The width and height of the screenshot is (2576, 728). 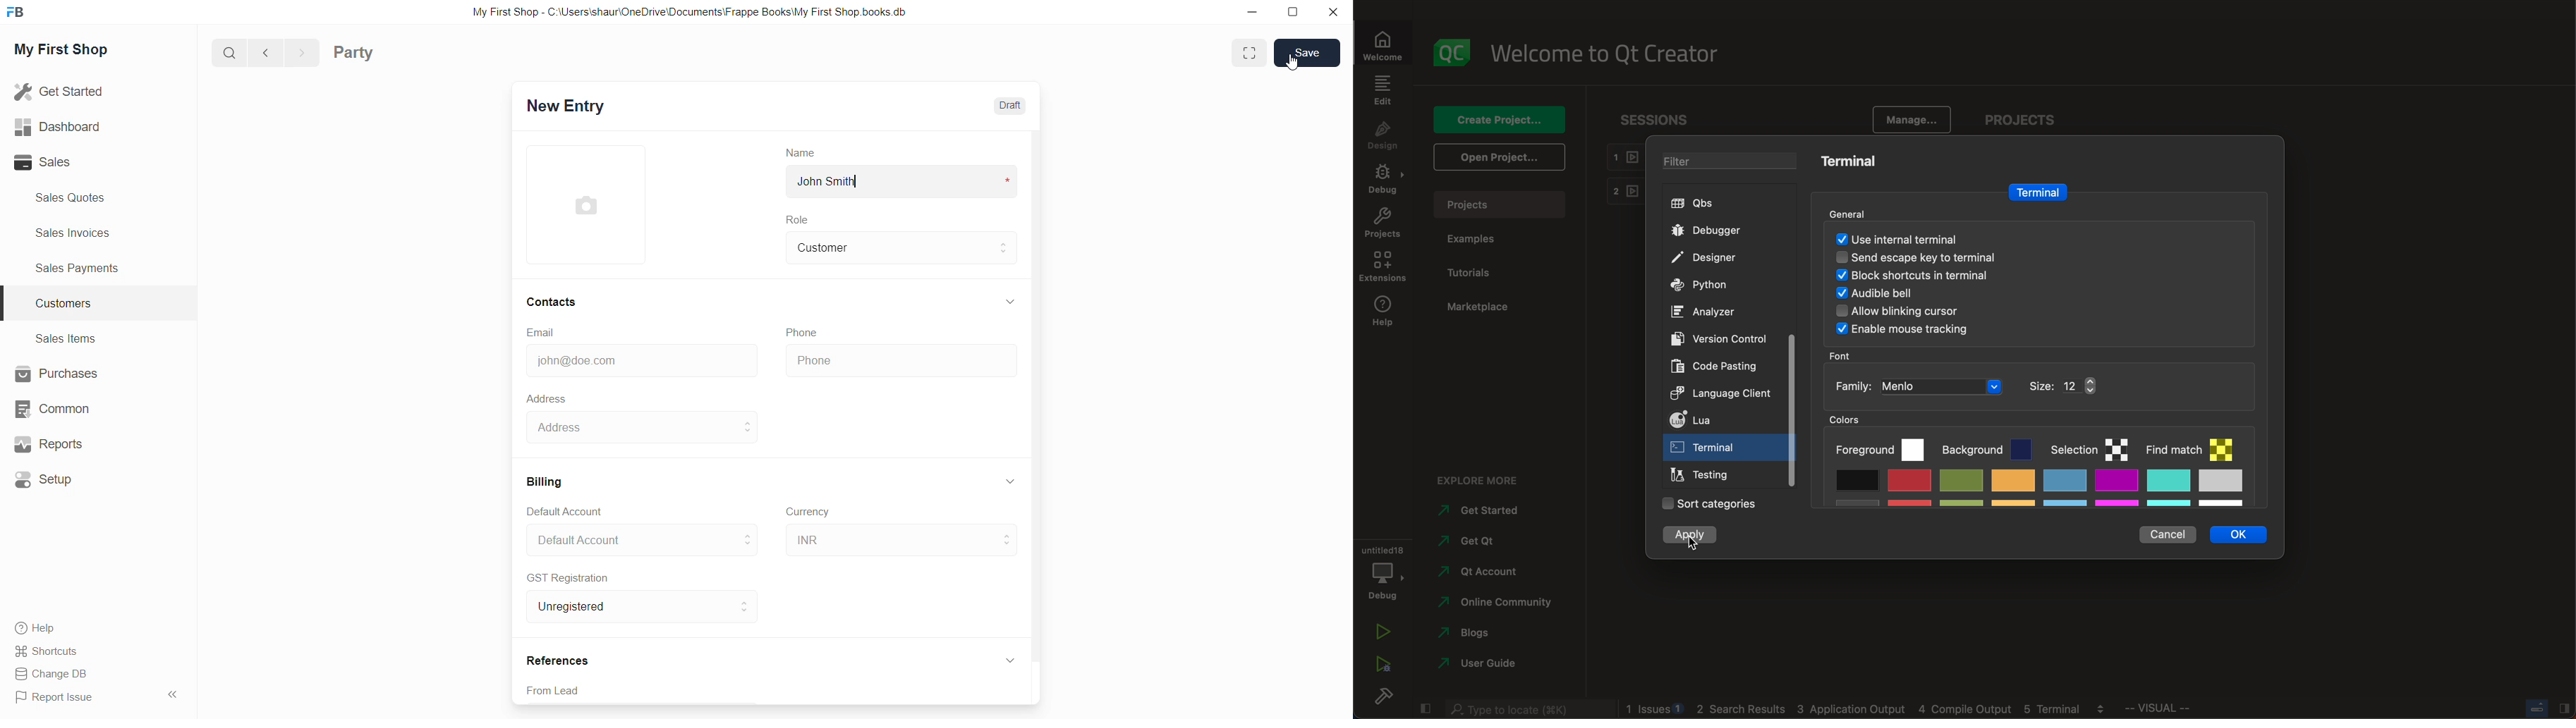 What do you see at coordinates (1291, 63) in the screenshot?
I see `cursor` at bounding box center [1291, 63].